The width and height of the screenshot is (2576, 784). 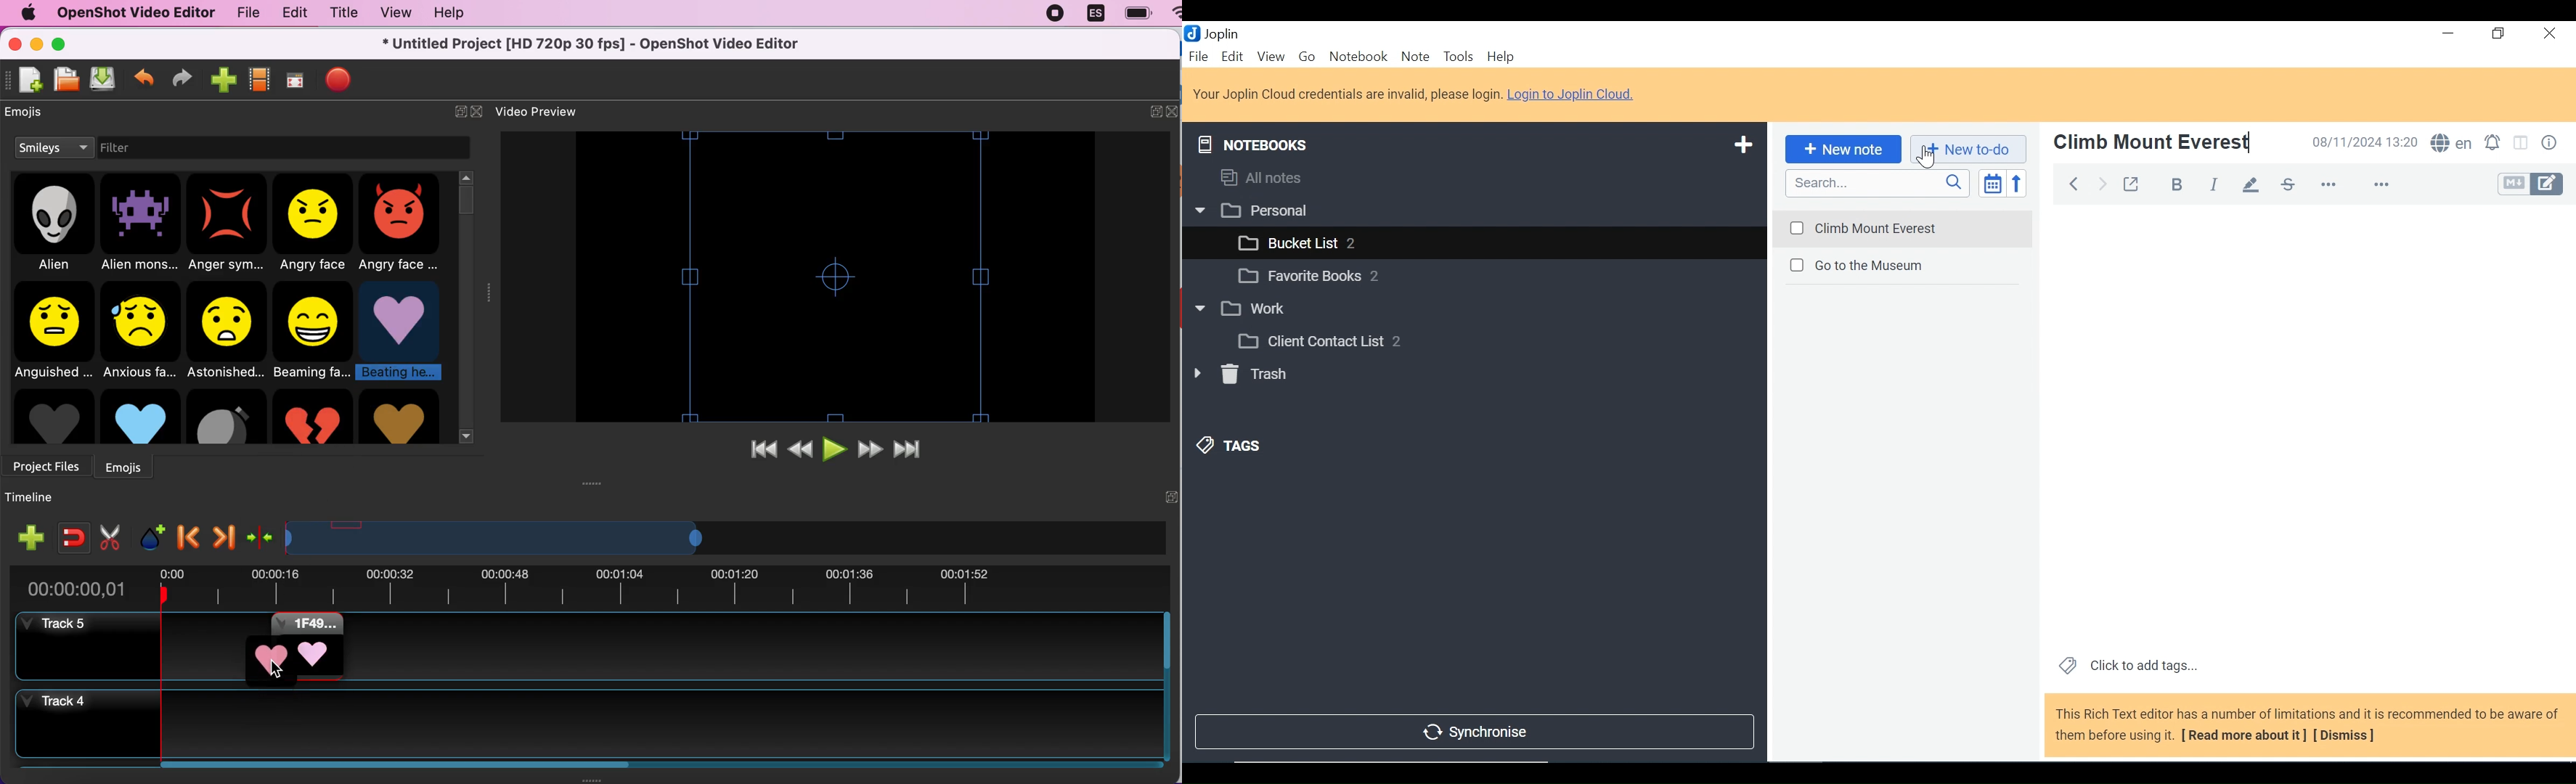 I want to click on Italics, so click(x=2214, y=185).